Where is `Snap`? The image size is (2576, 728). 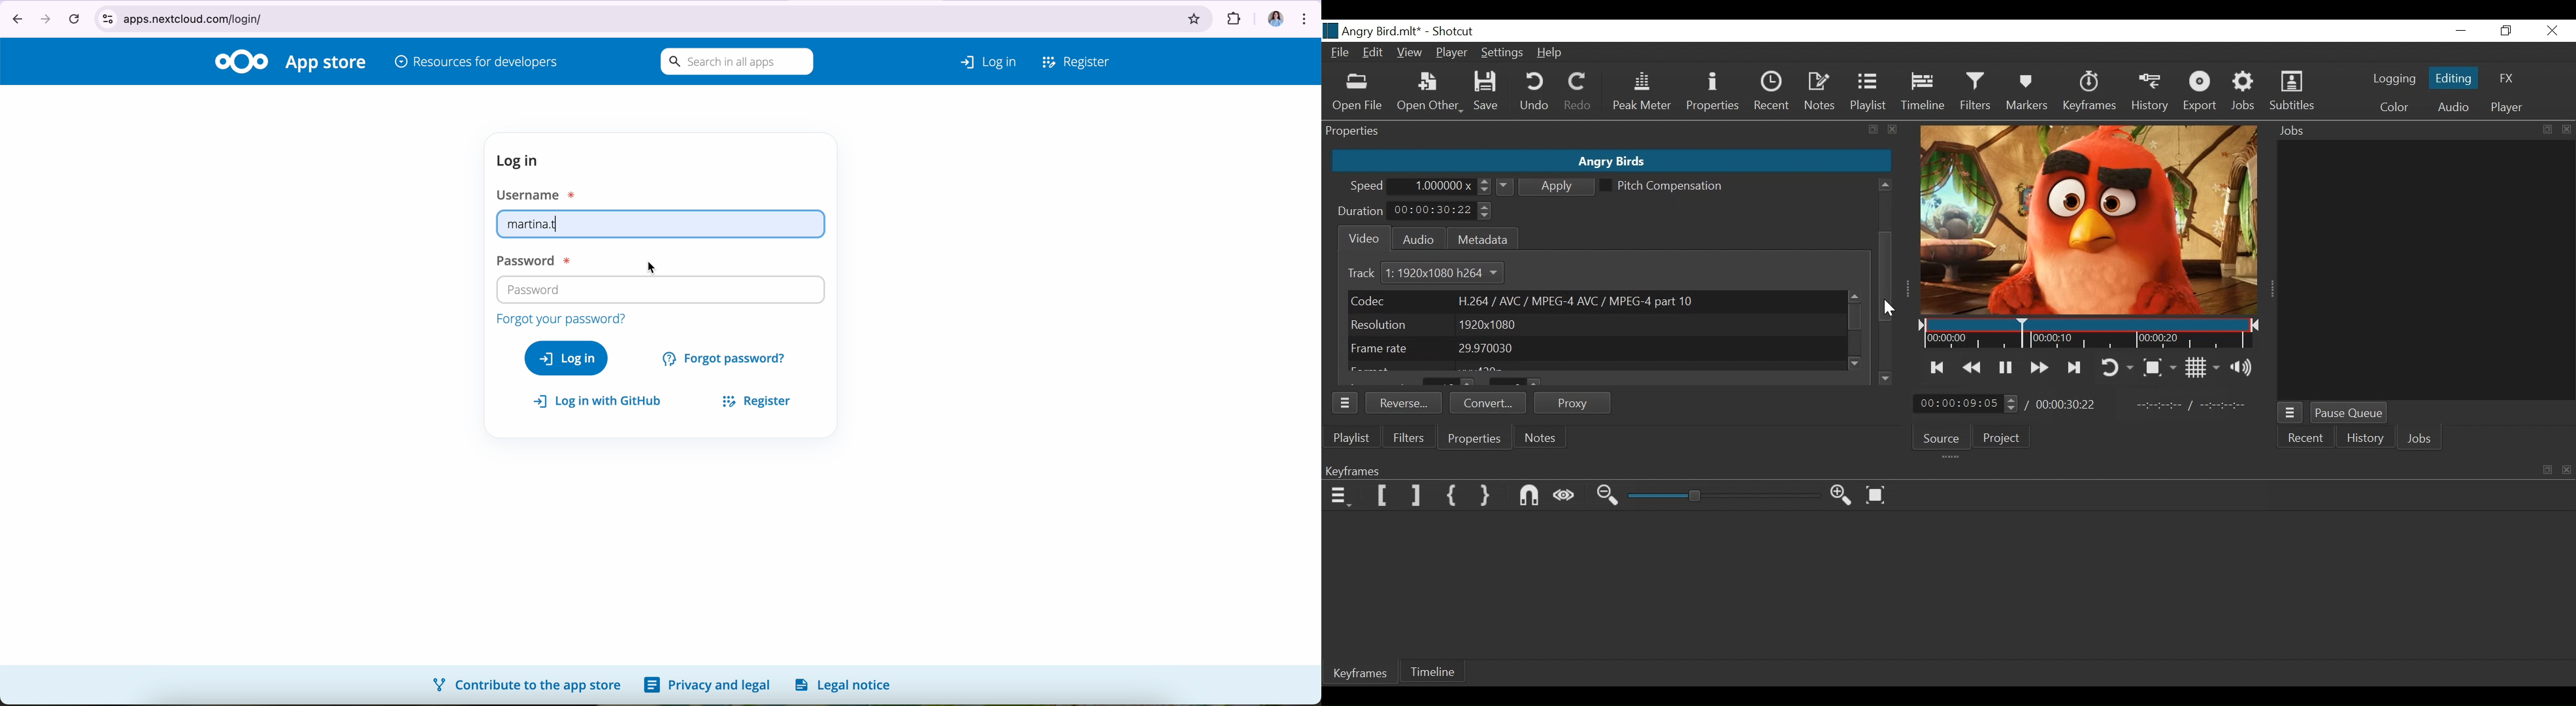
Snap is located at coordinates (1530, 496).